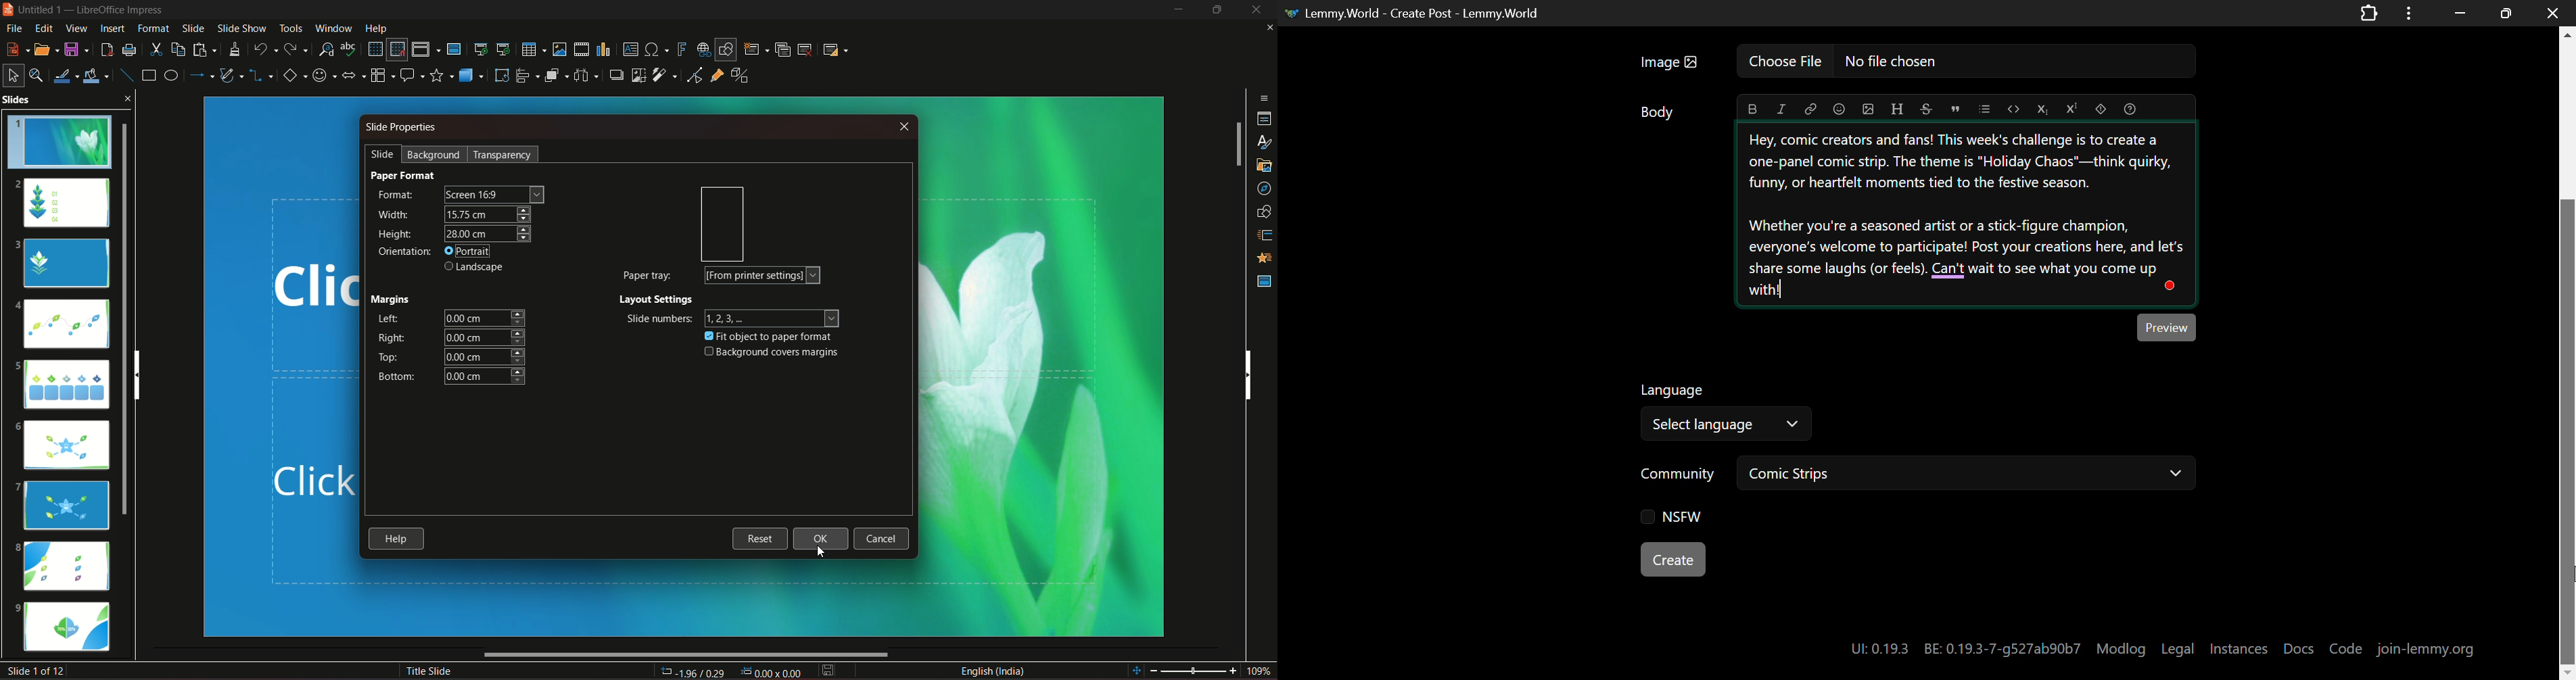 This screenshot has width=2576, height=700. Describe the element at coordinates (2300, 648) in the screenshot. I see `Docs` at that location.